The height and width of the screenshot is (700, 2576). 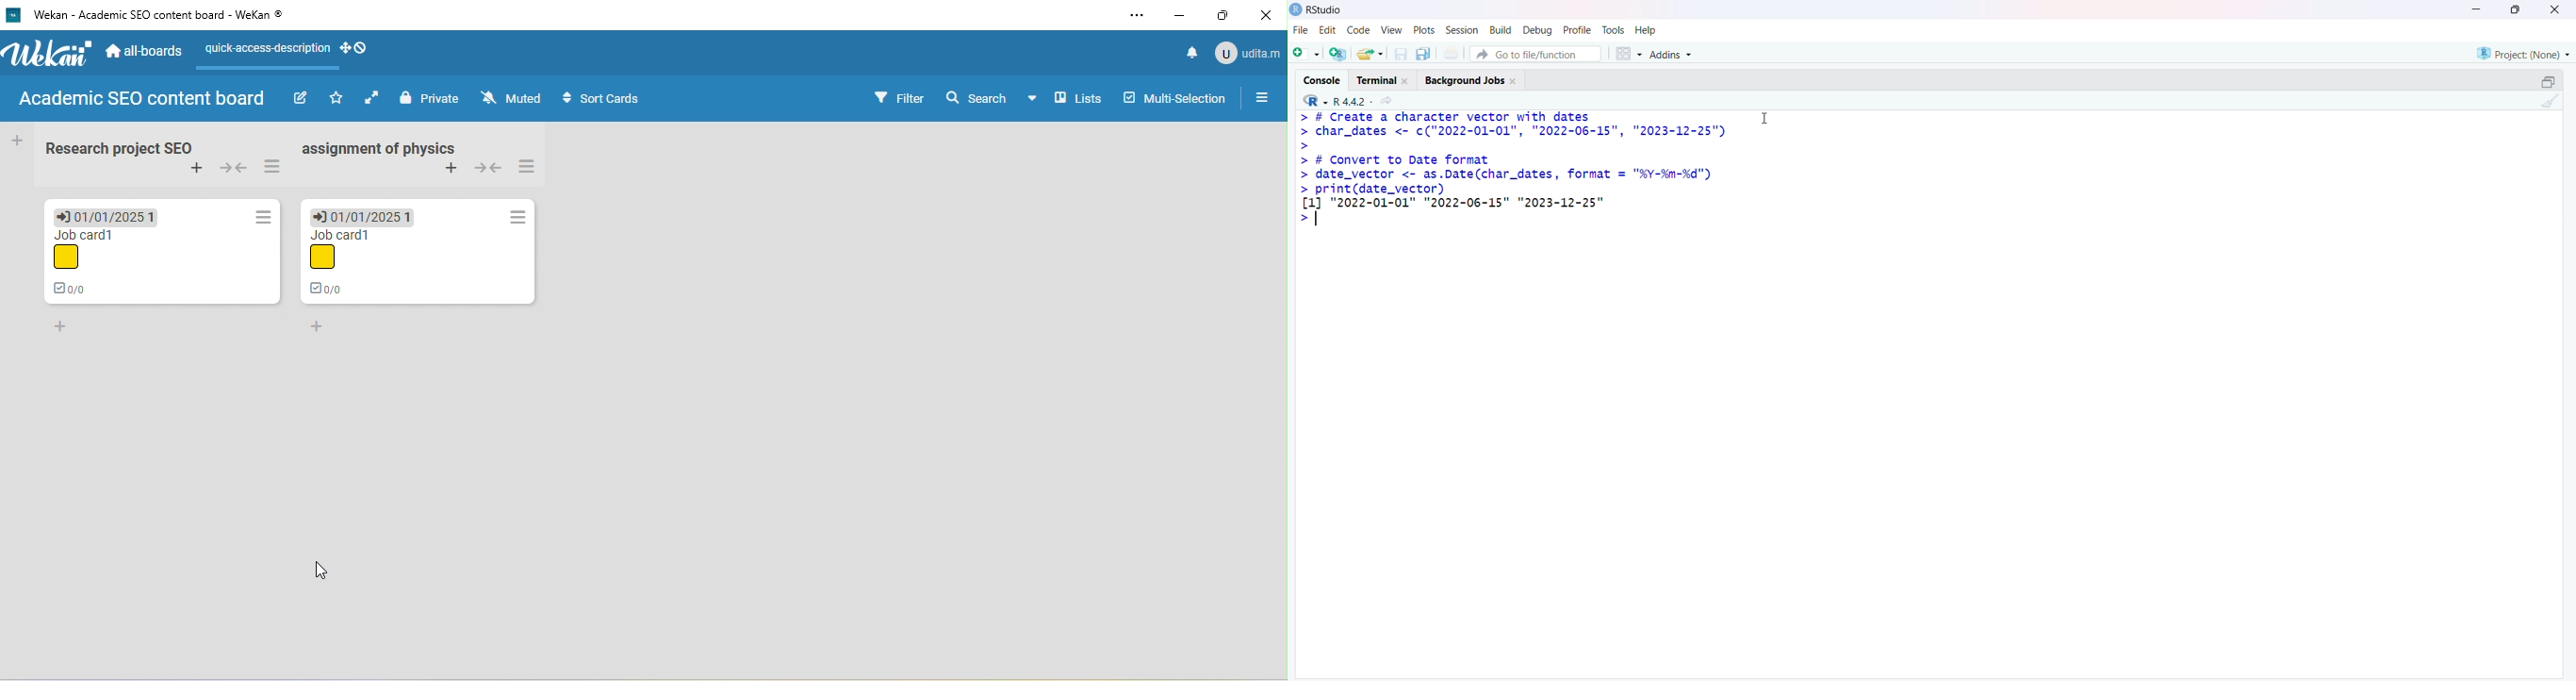 I want to click on add, so click(x=451, y=169).